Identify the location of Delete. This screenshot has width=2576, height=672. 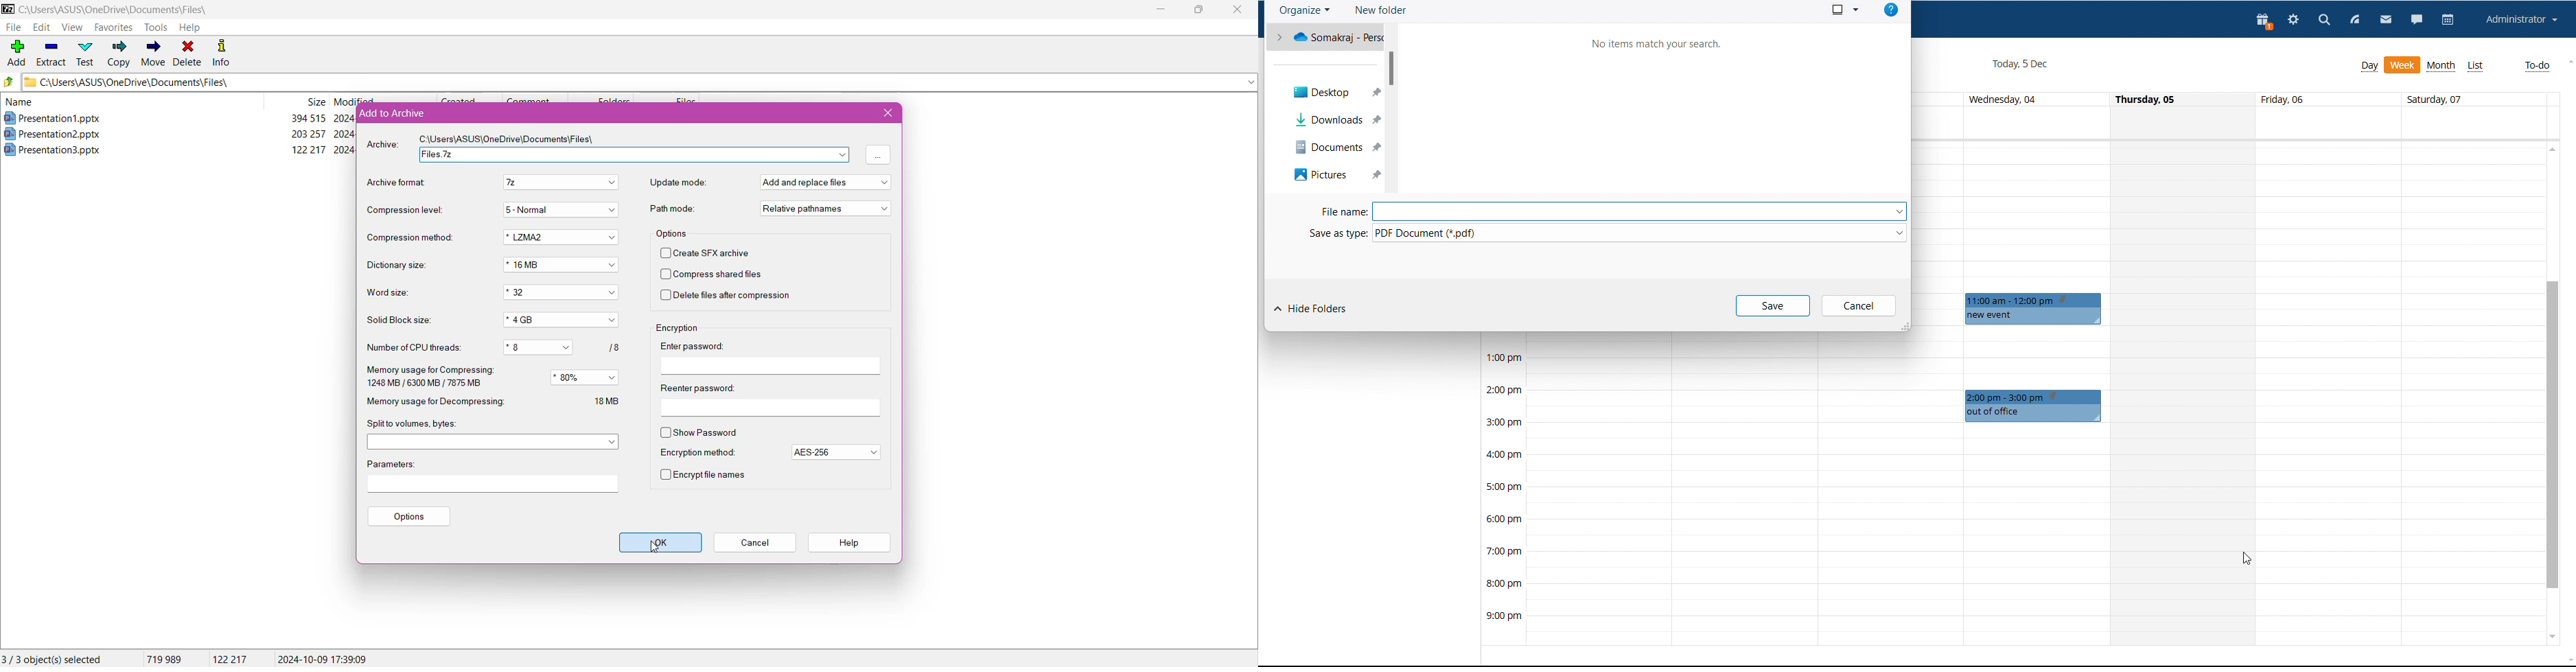
(188, 52).